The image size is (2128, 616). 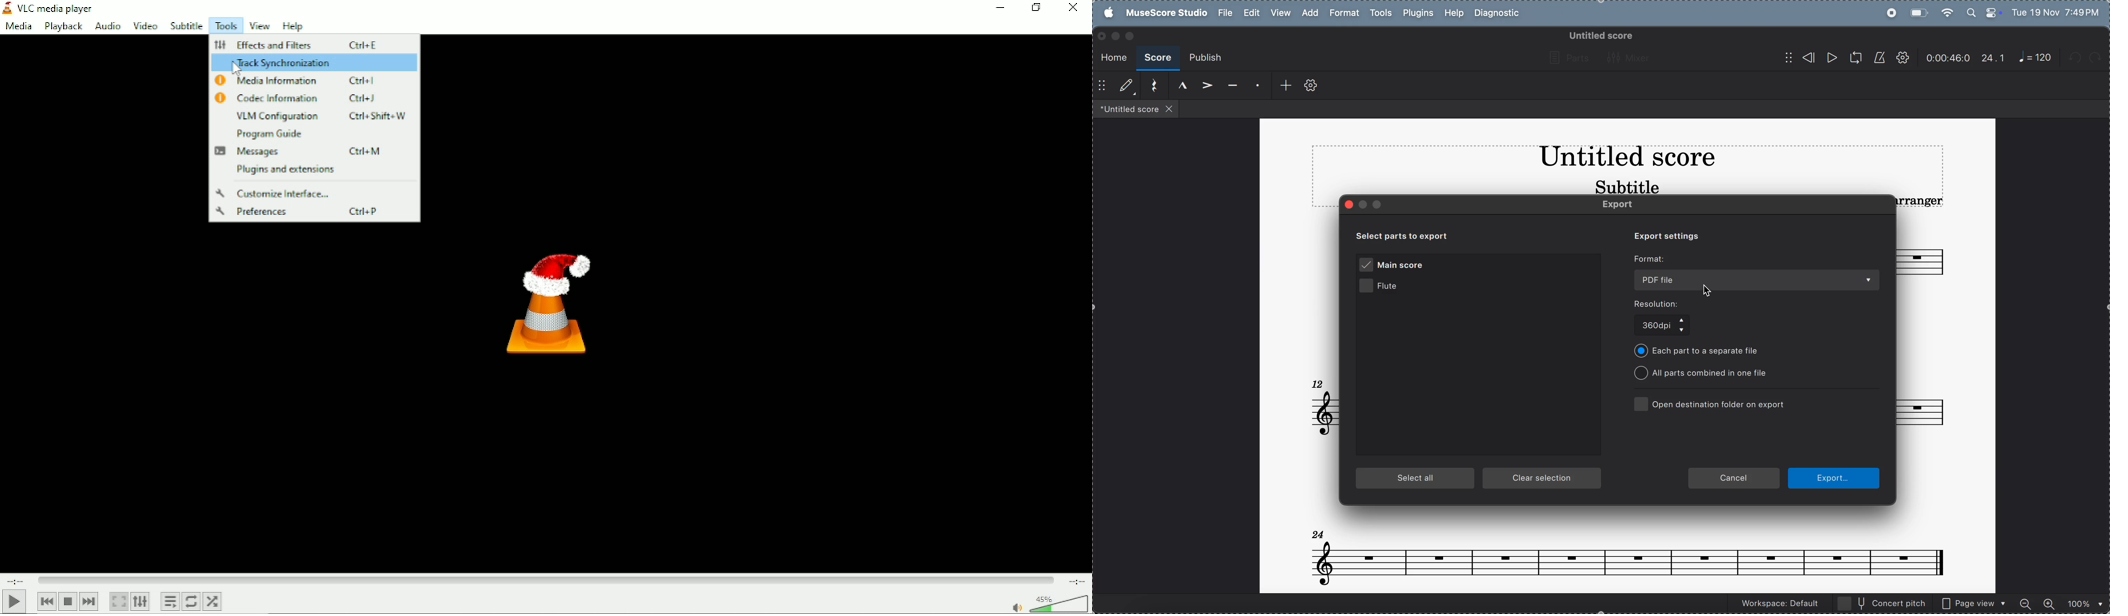 What do you see at coordinates (259, 26) in the screenshot?
I see `View` at bounding box center [259, 26].